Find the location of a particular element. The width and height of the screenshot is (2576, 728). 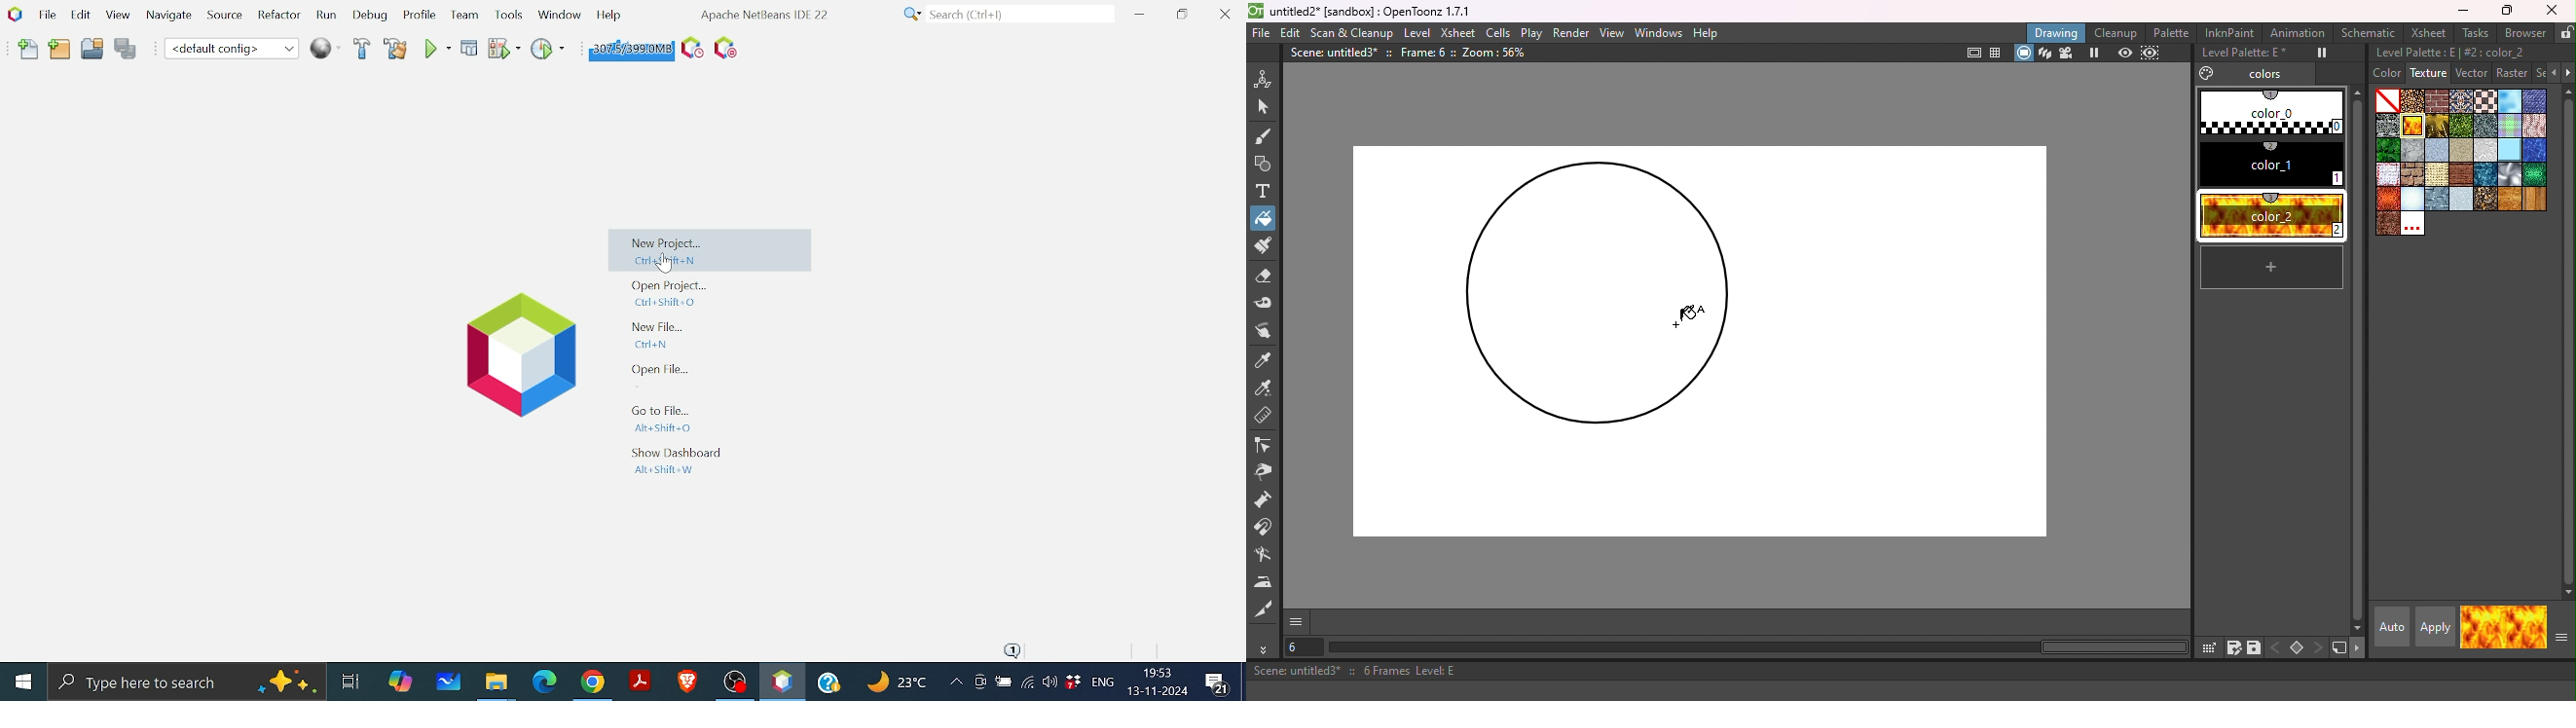

Scene: untitled3* :: Frame: 6 :: Zoom: 56% is located at coordinates (1410, 53).